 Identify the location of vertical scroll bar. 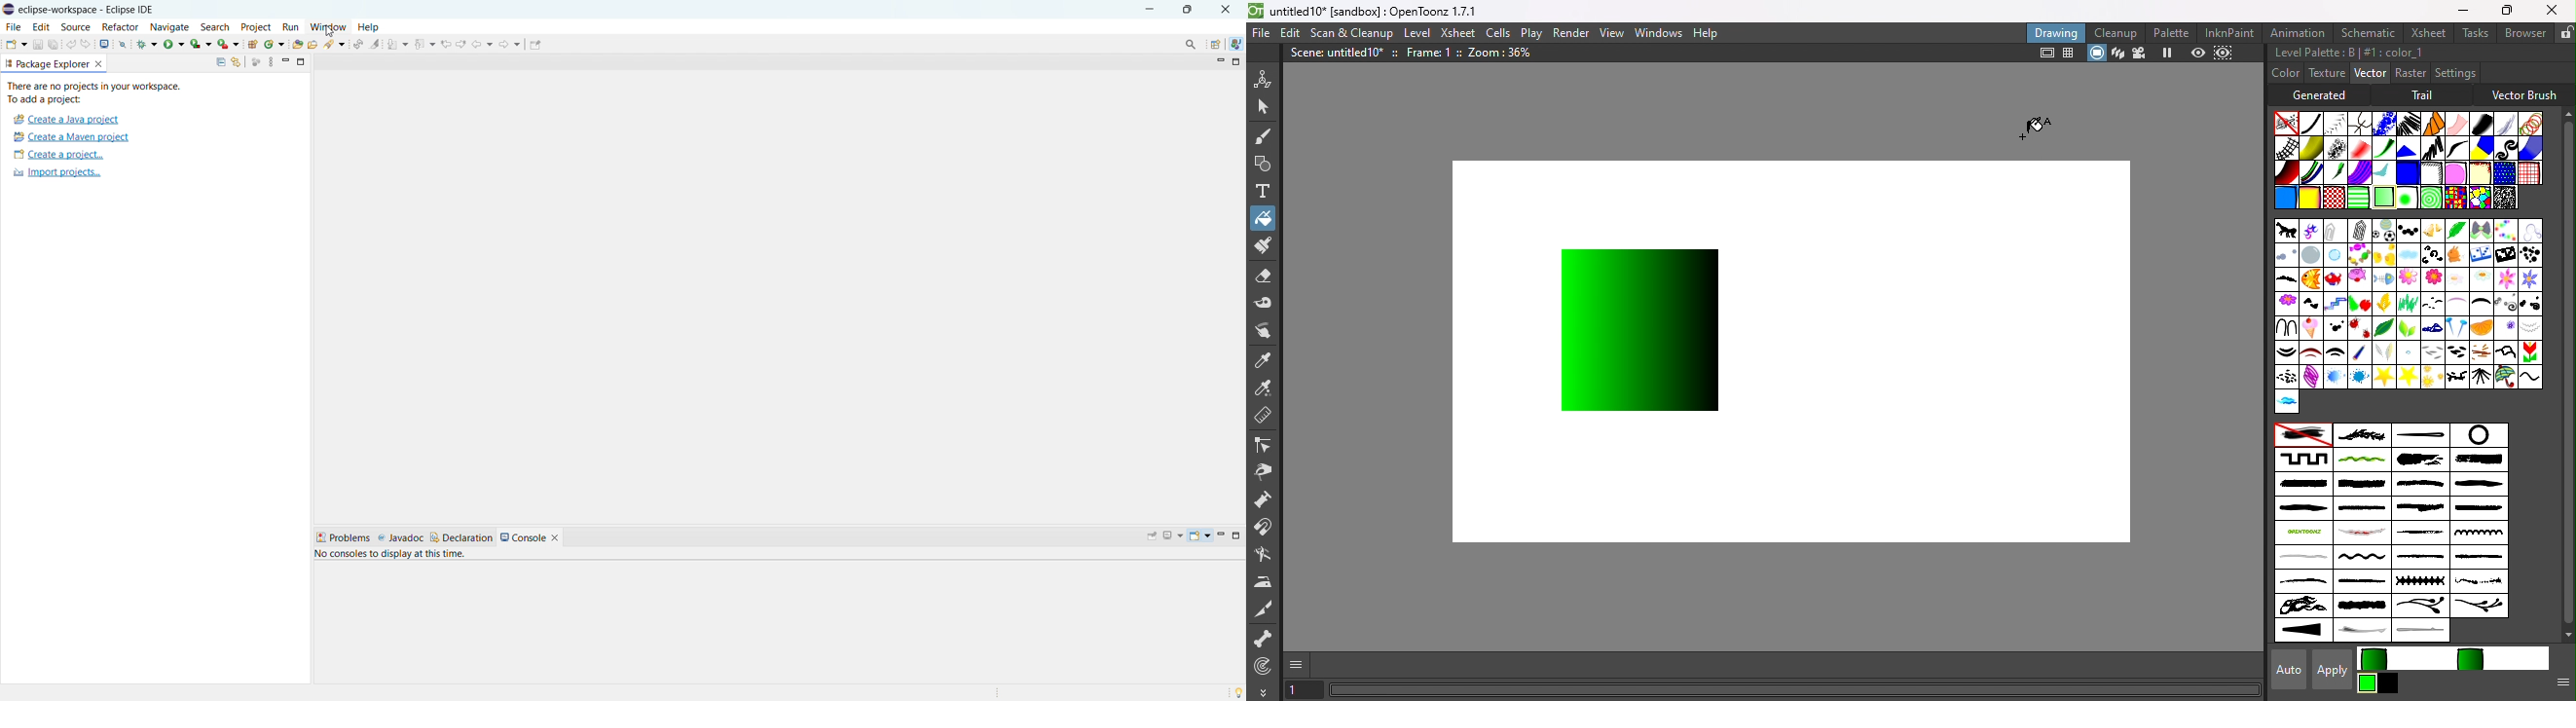
(2563, 375).